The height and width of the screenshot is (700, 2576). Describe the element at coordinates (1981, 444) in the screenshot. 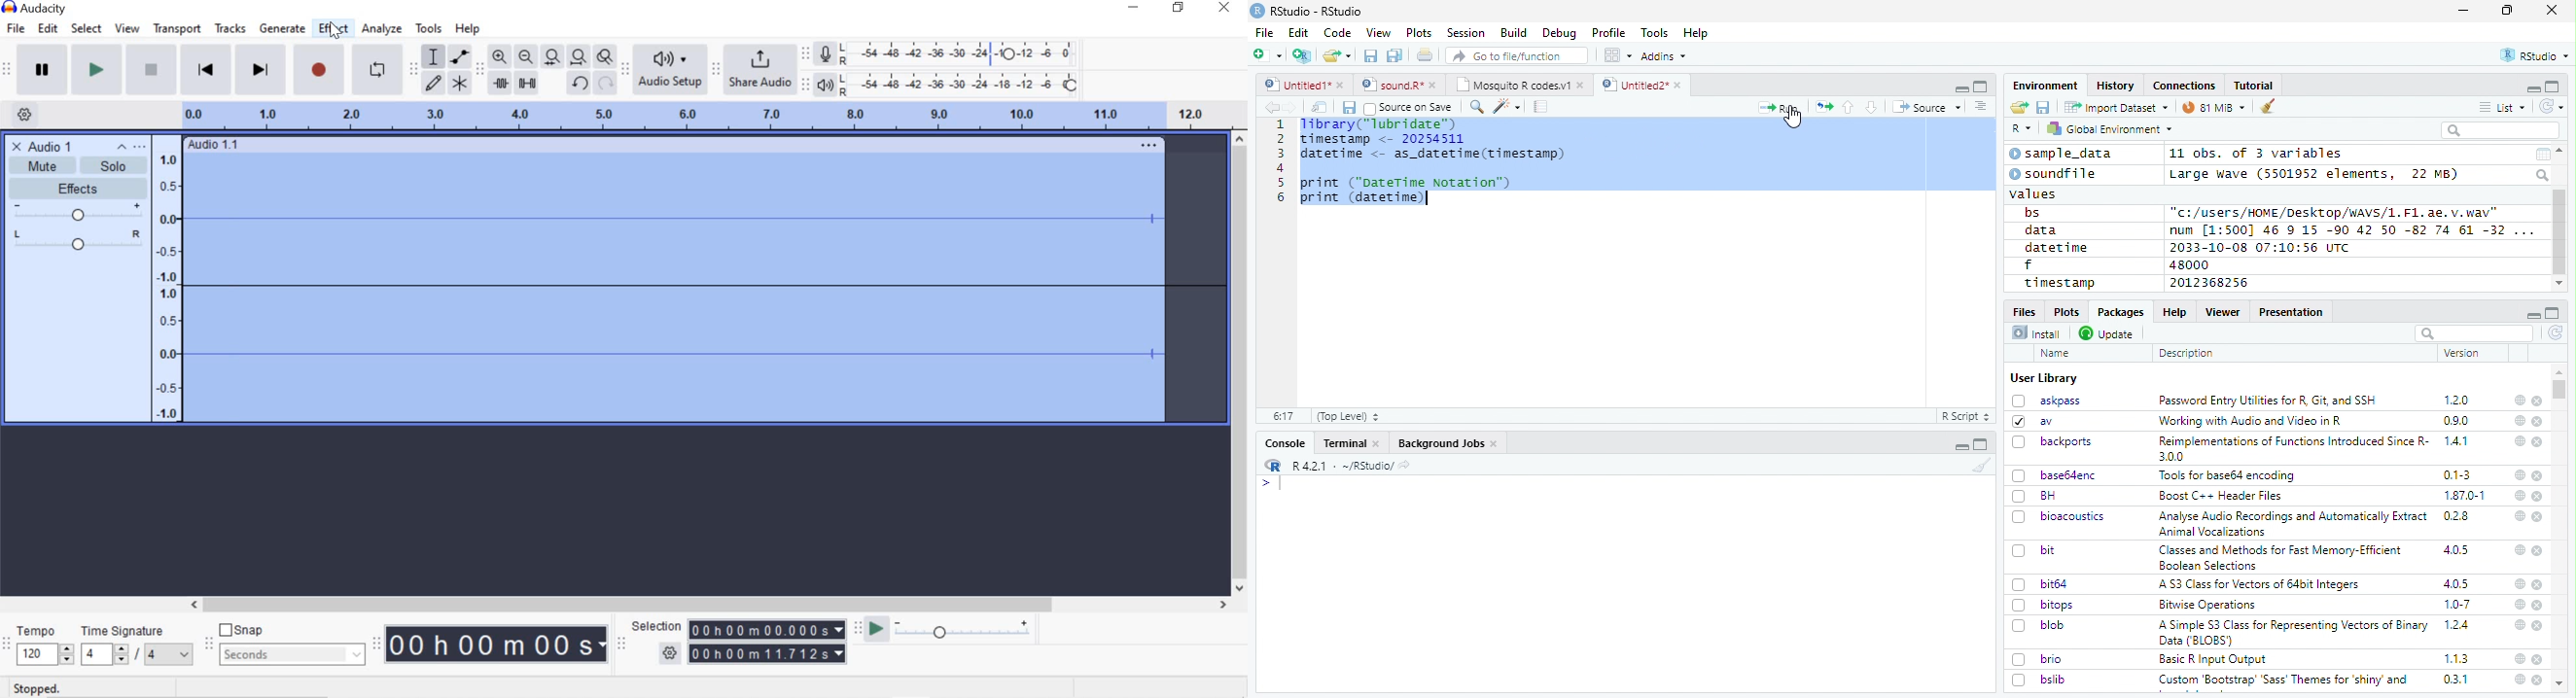

I see `Full screen` at that location.